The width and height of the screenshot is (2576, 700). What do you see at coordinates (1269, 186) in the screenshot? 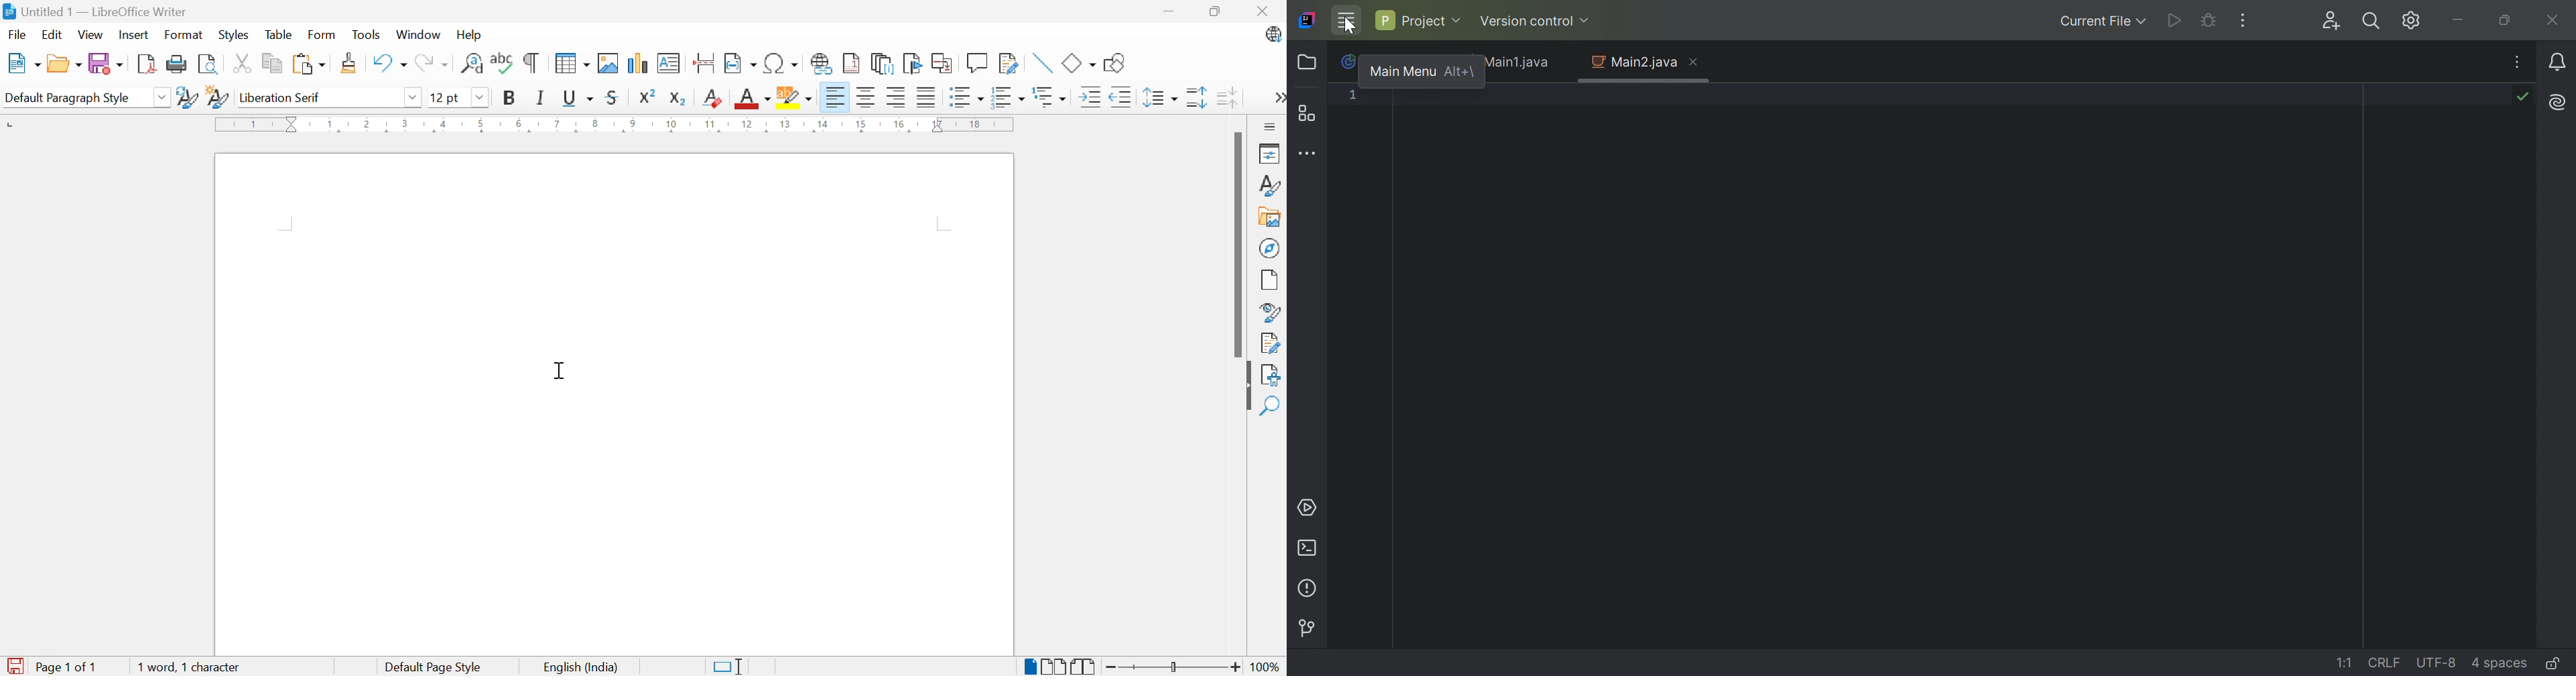
I see `Styles` at bounding box center [1269, 186].